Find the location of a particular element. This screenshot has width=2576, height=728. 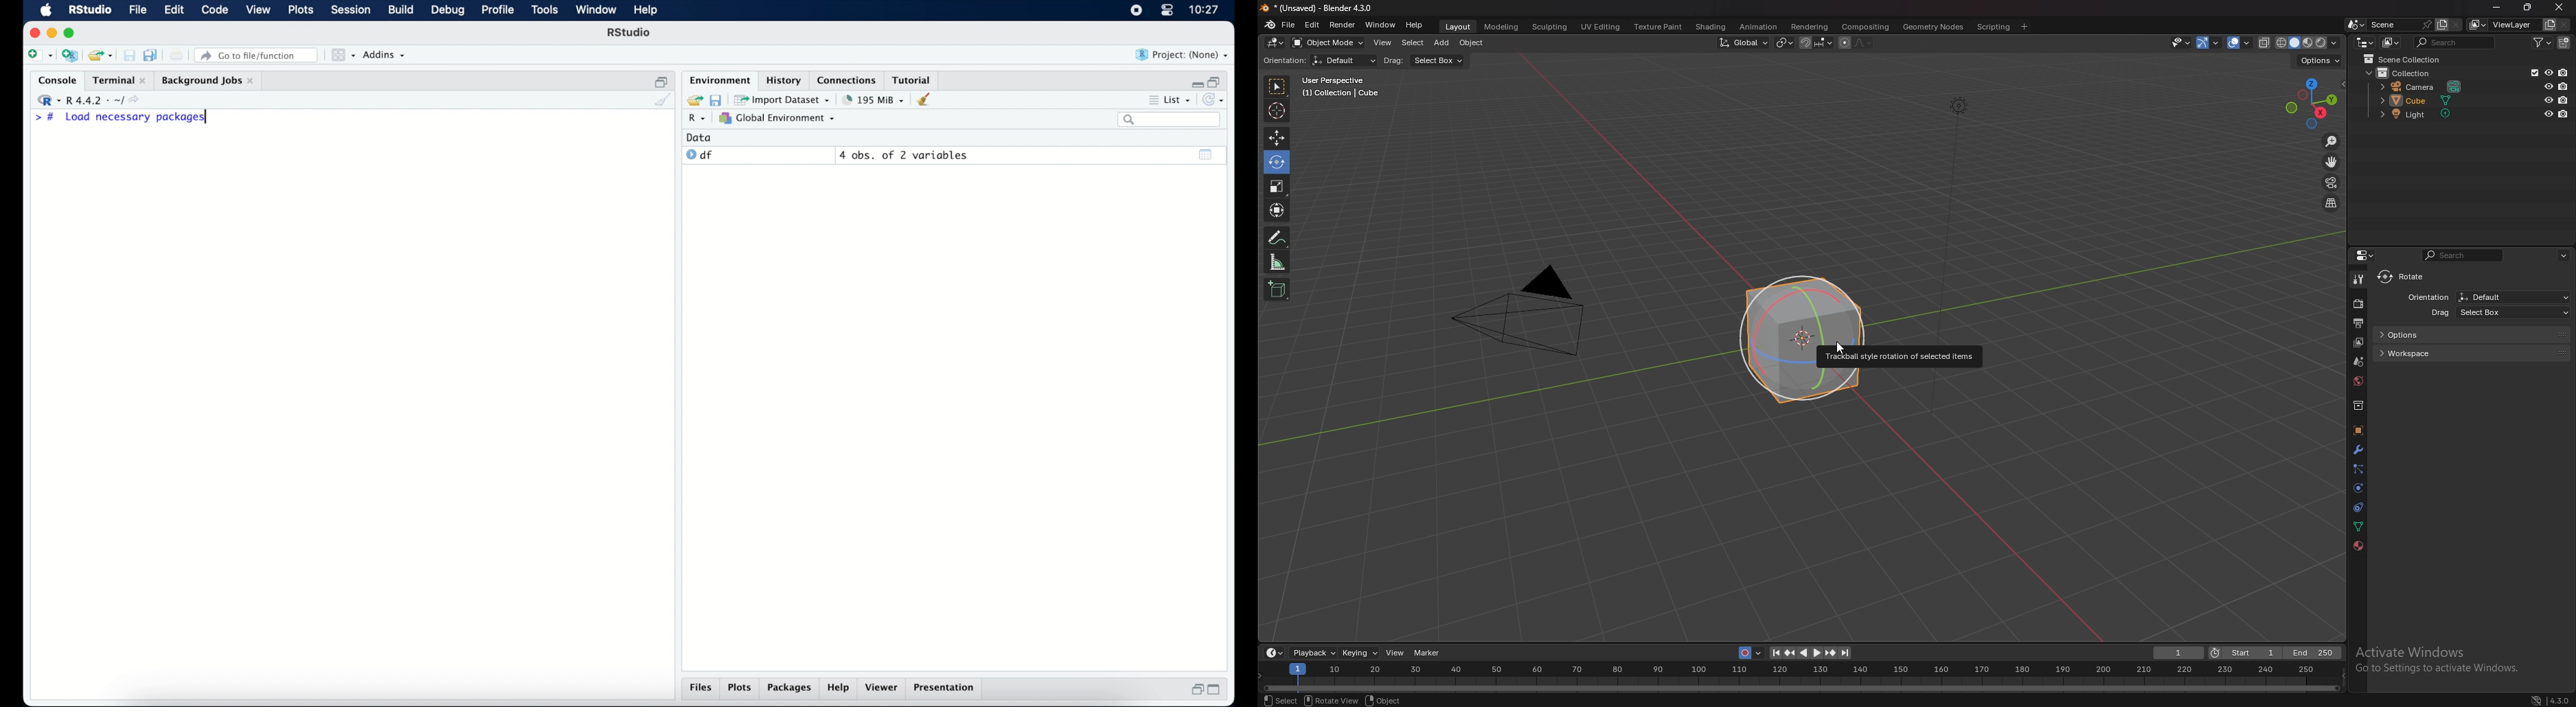

object mode is located at coordinates (1328, 43).